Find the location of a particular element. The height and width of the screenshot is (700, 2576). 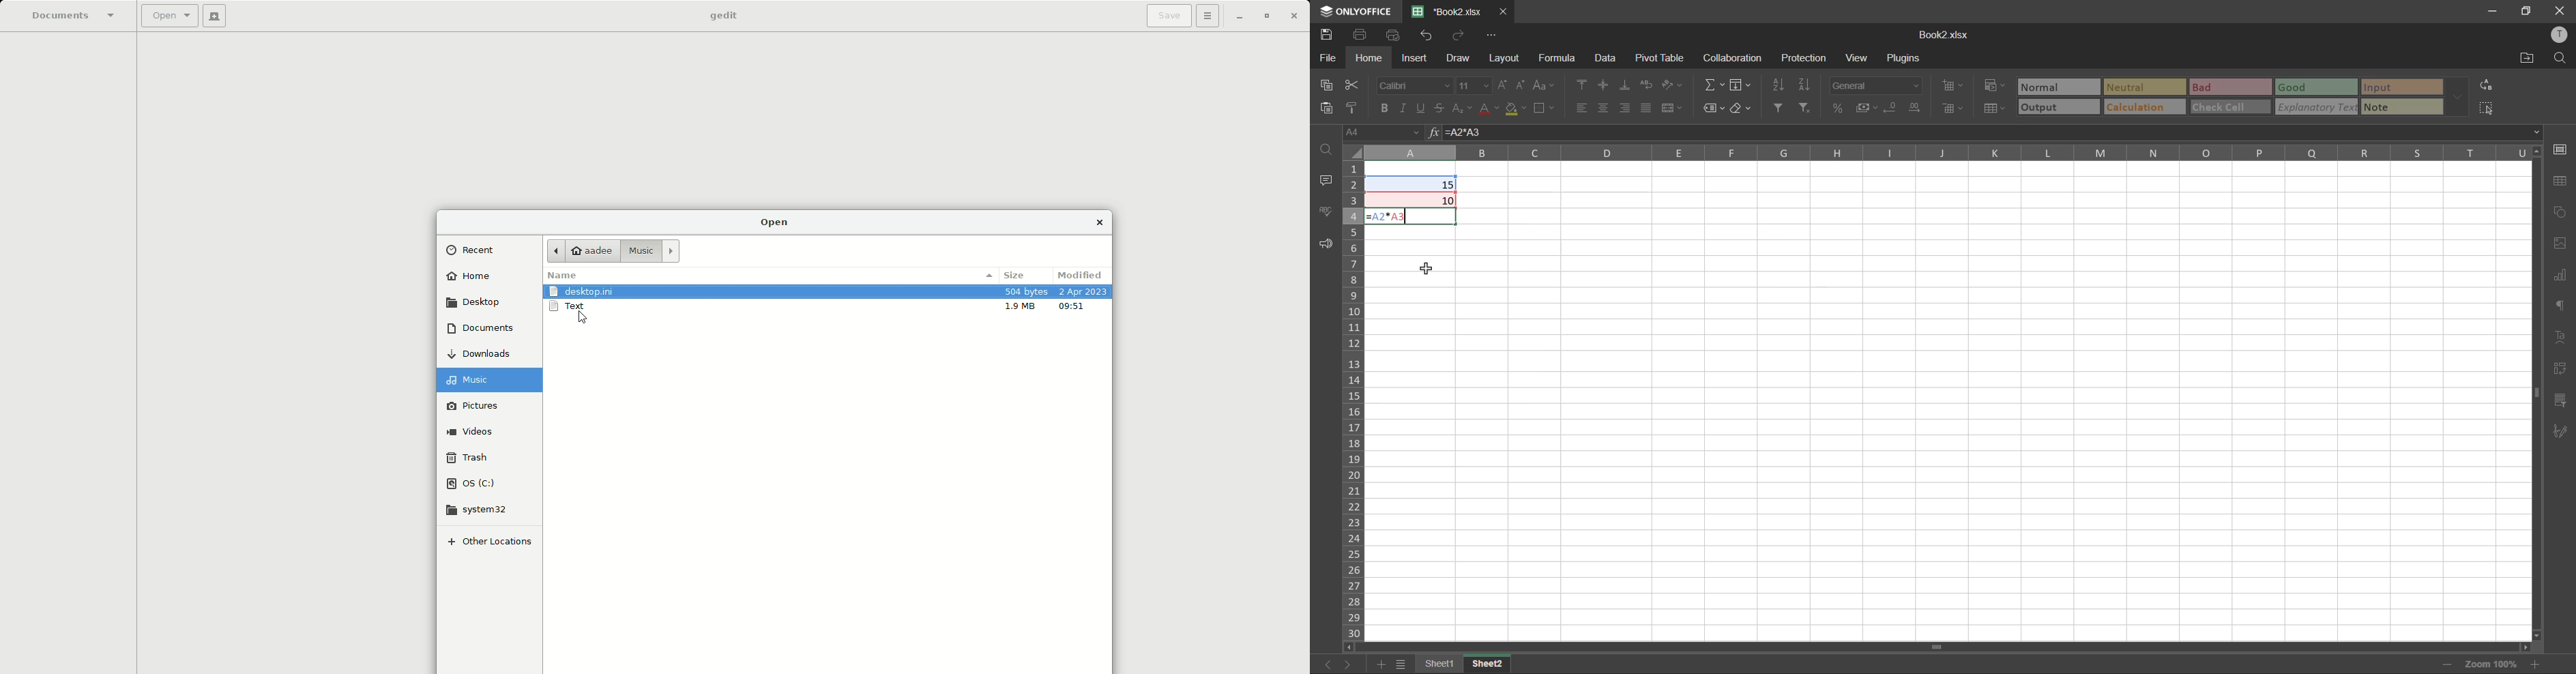

feedback is located at coordinates (1328, 245).